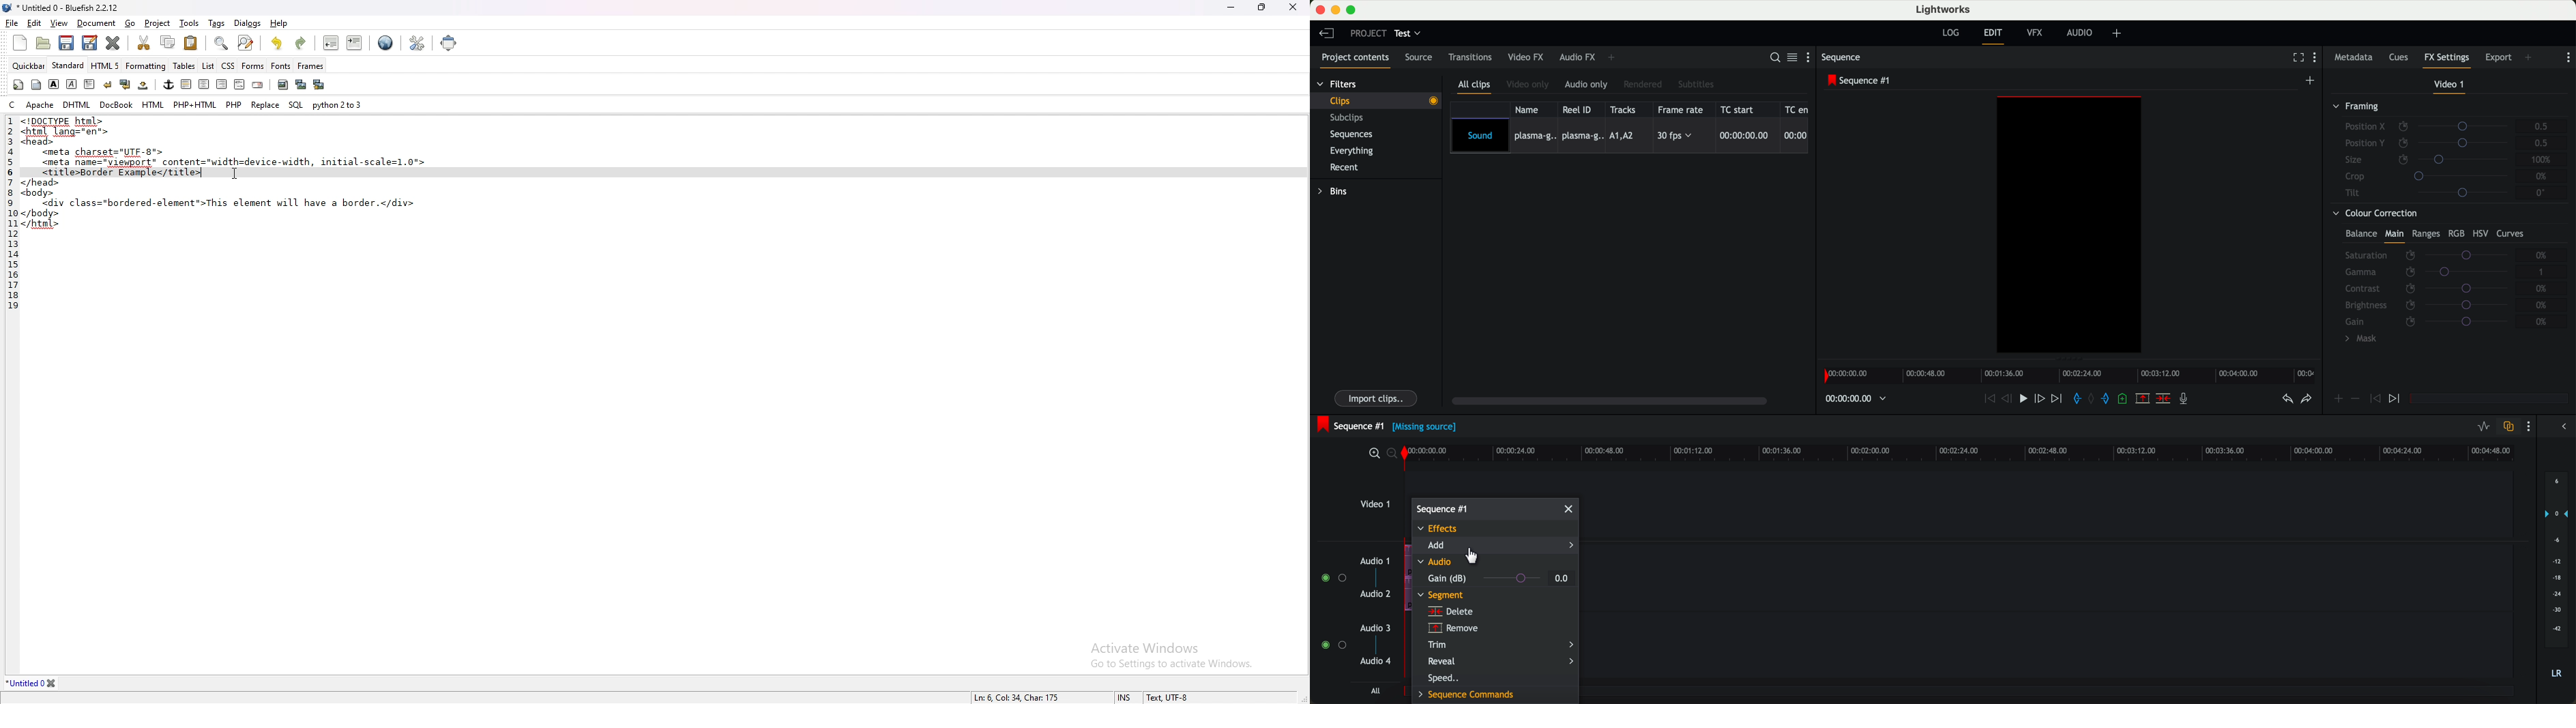  What do you see at coordinates (9, 222) in the screenshot?
I see `1 2 3 4 5 6 7 8 9 10 11 12 13 14 15 16 17 18 19` at bounding box center [9, 222].